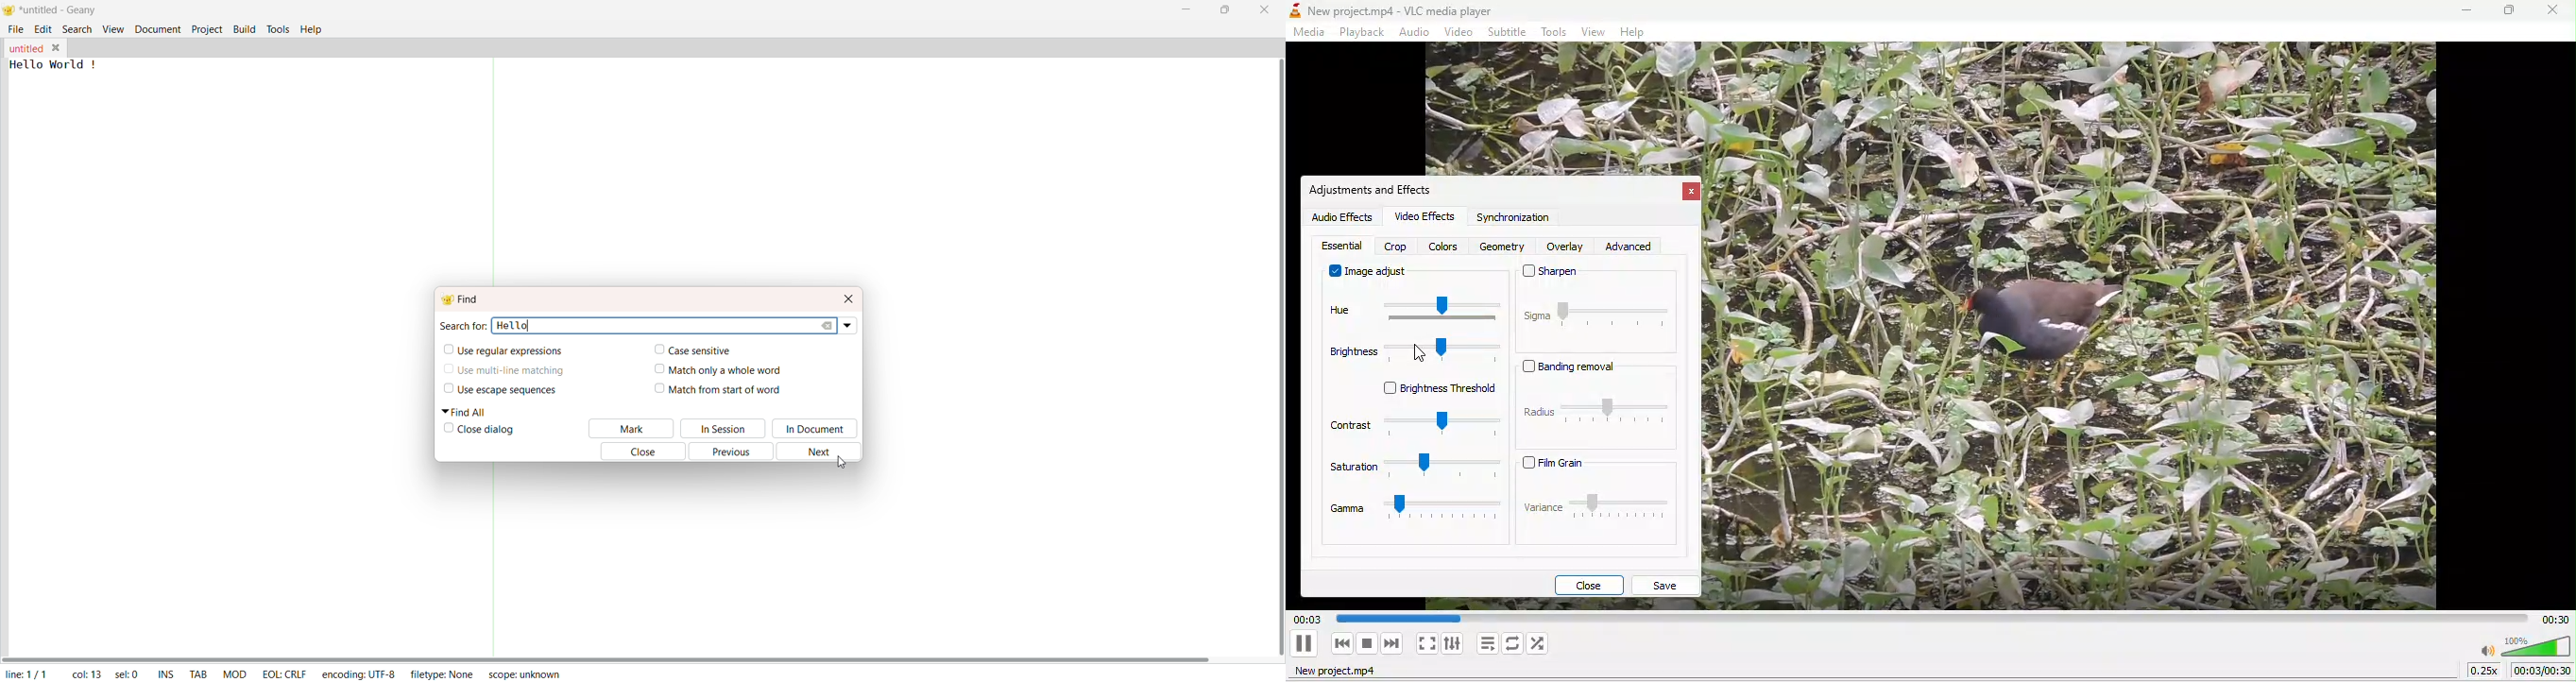  What do you see at coordinates (2088, 330) in the screenshot?
I see `image` at bounding box center [2088, 330].